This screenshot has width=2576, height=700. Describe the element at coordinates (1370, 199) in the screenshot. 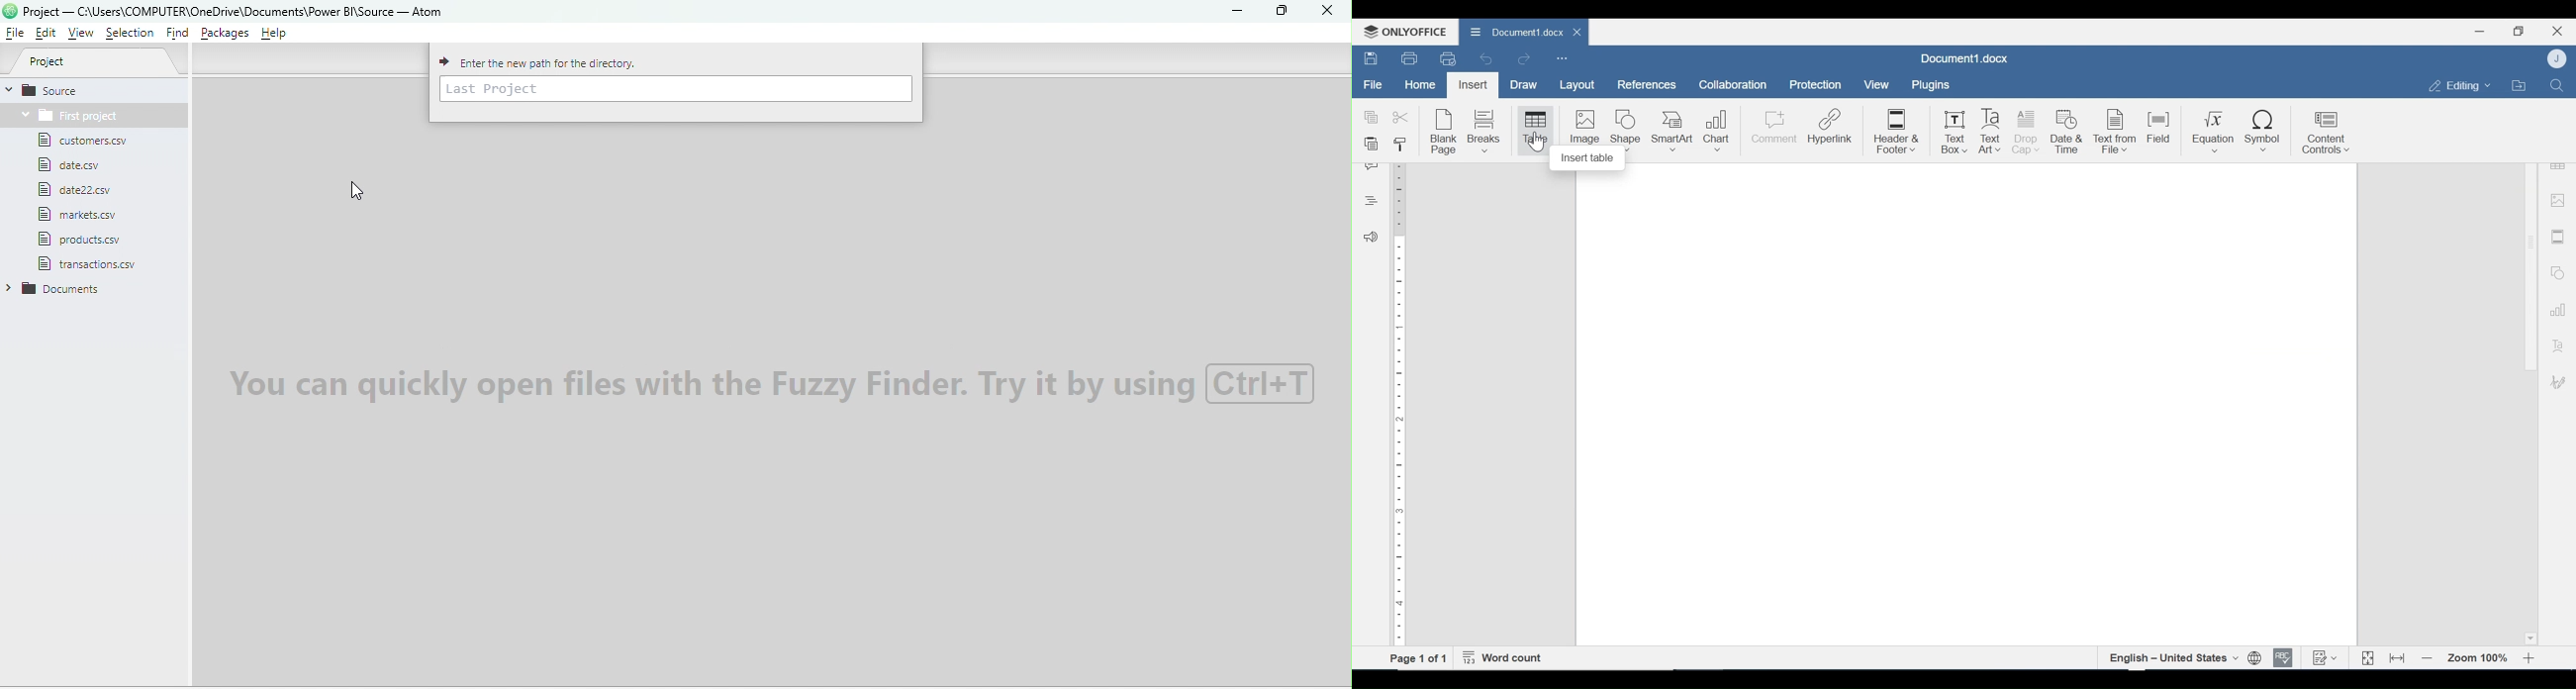

I see `Headings` at that location.